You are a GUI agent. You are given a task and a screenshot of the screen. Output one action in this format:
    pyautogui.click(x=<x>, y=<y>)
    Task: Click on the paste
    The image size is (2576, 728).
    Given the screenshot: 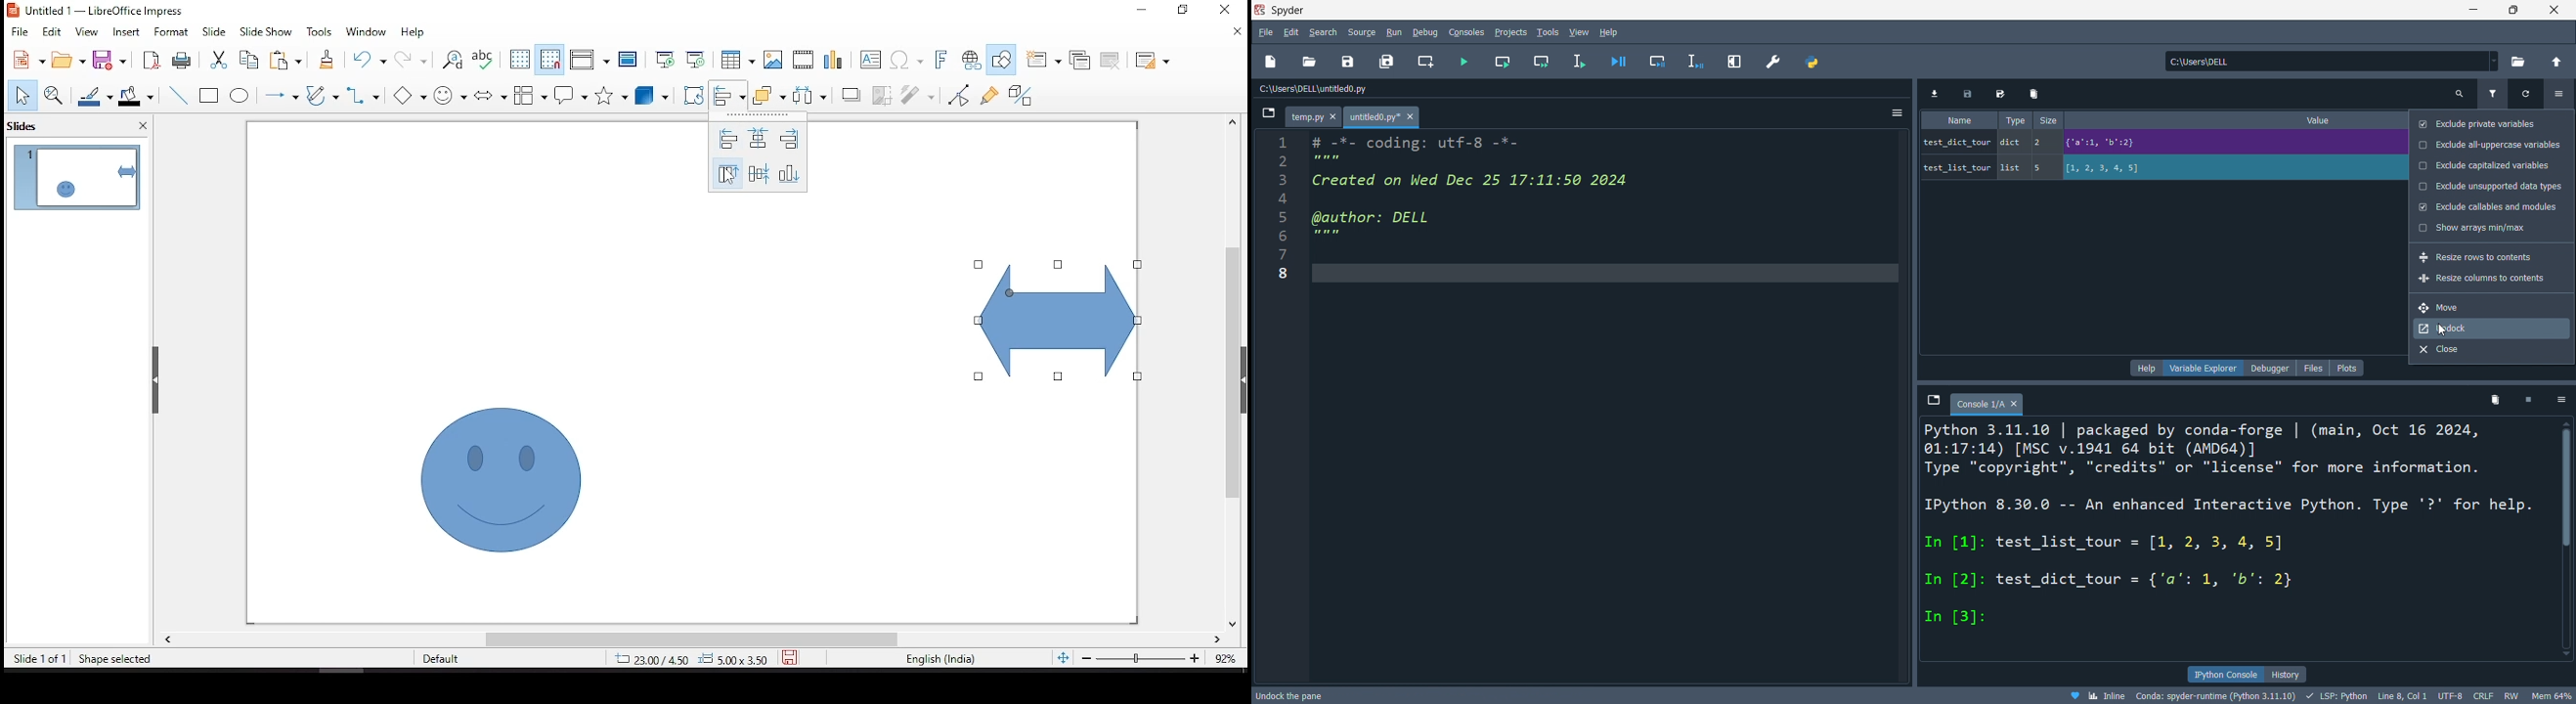 What is the action you would take?
    pyautogui.click(x=289, y=60)
    